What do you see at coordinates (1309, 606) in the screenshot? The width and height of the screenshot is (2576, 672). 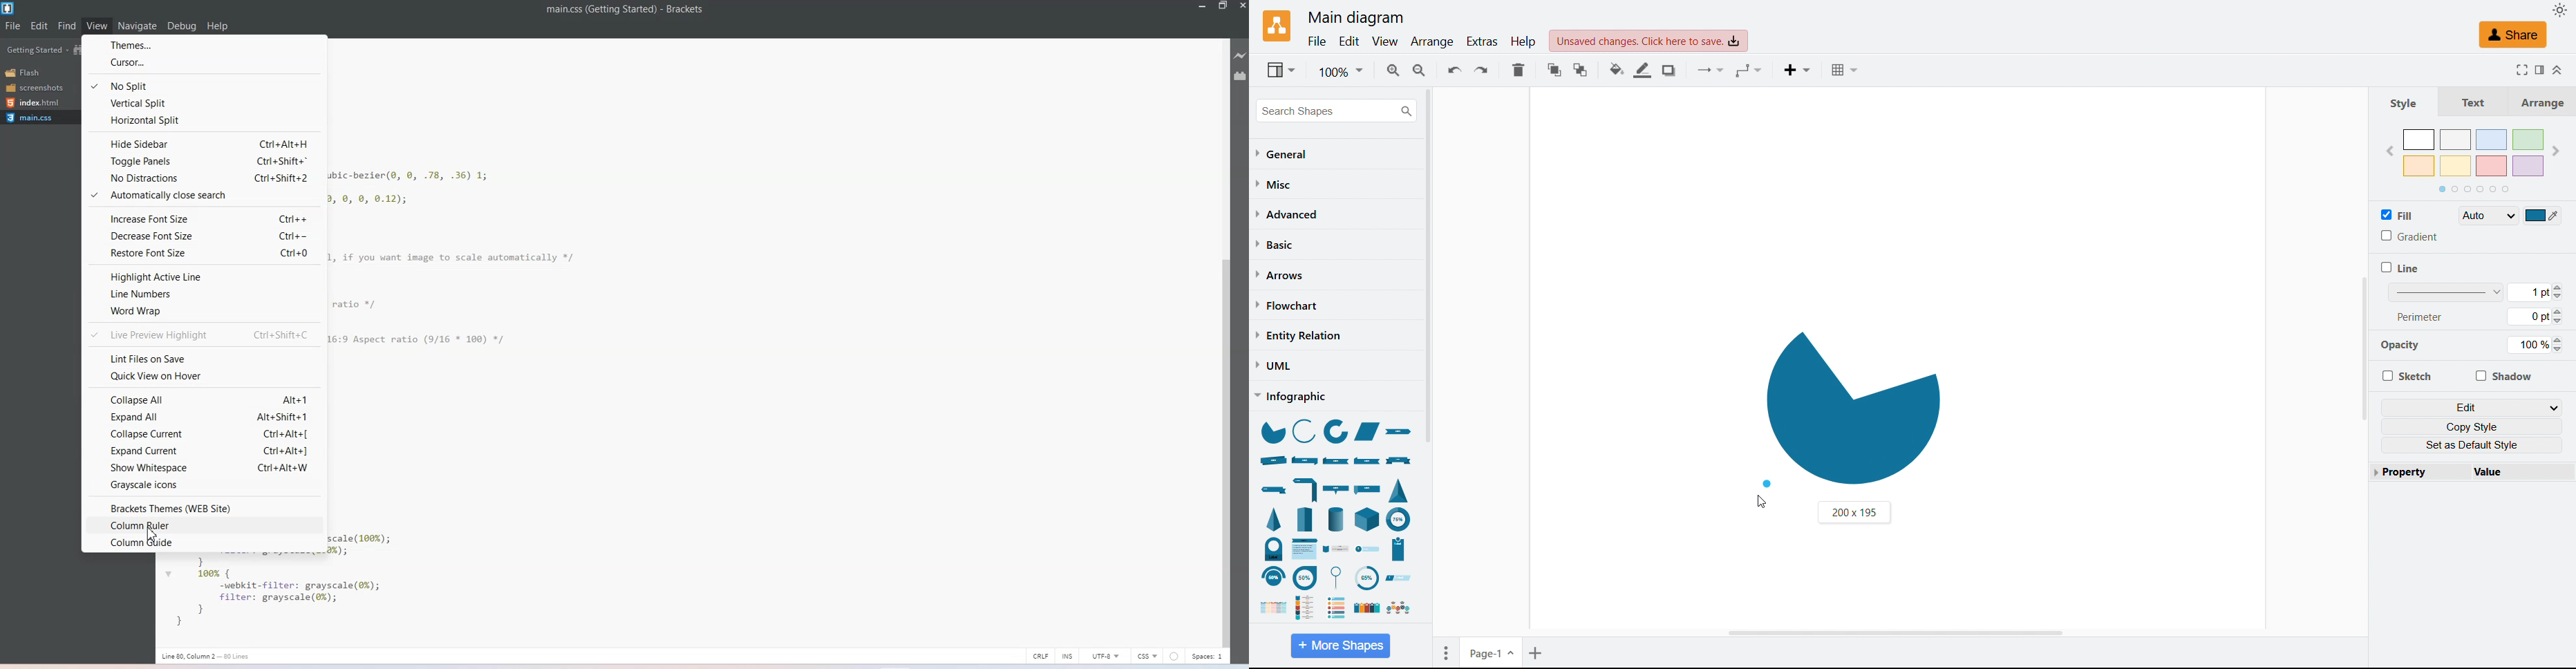 I see `roadmap vertical` at bounding box center [1309, 606].